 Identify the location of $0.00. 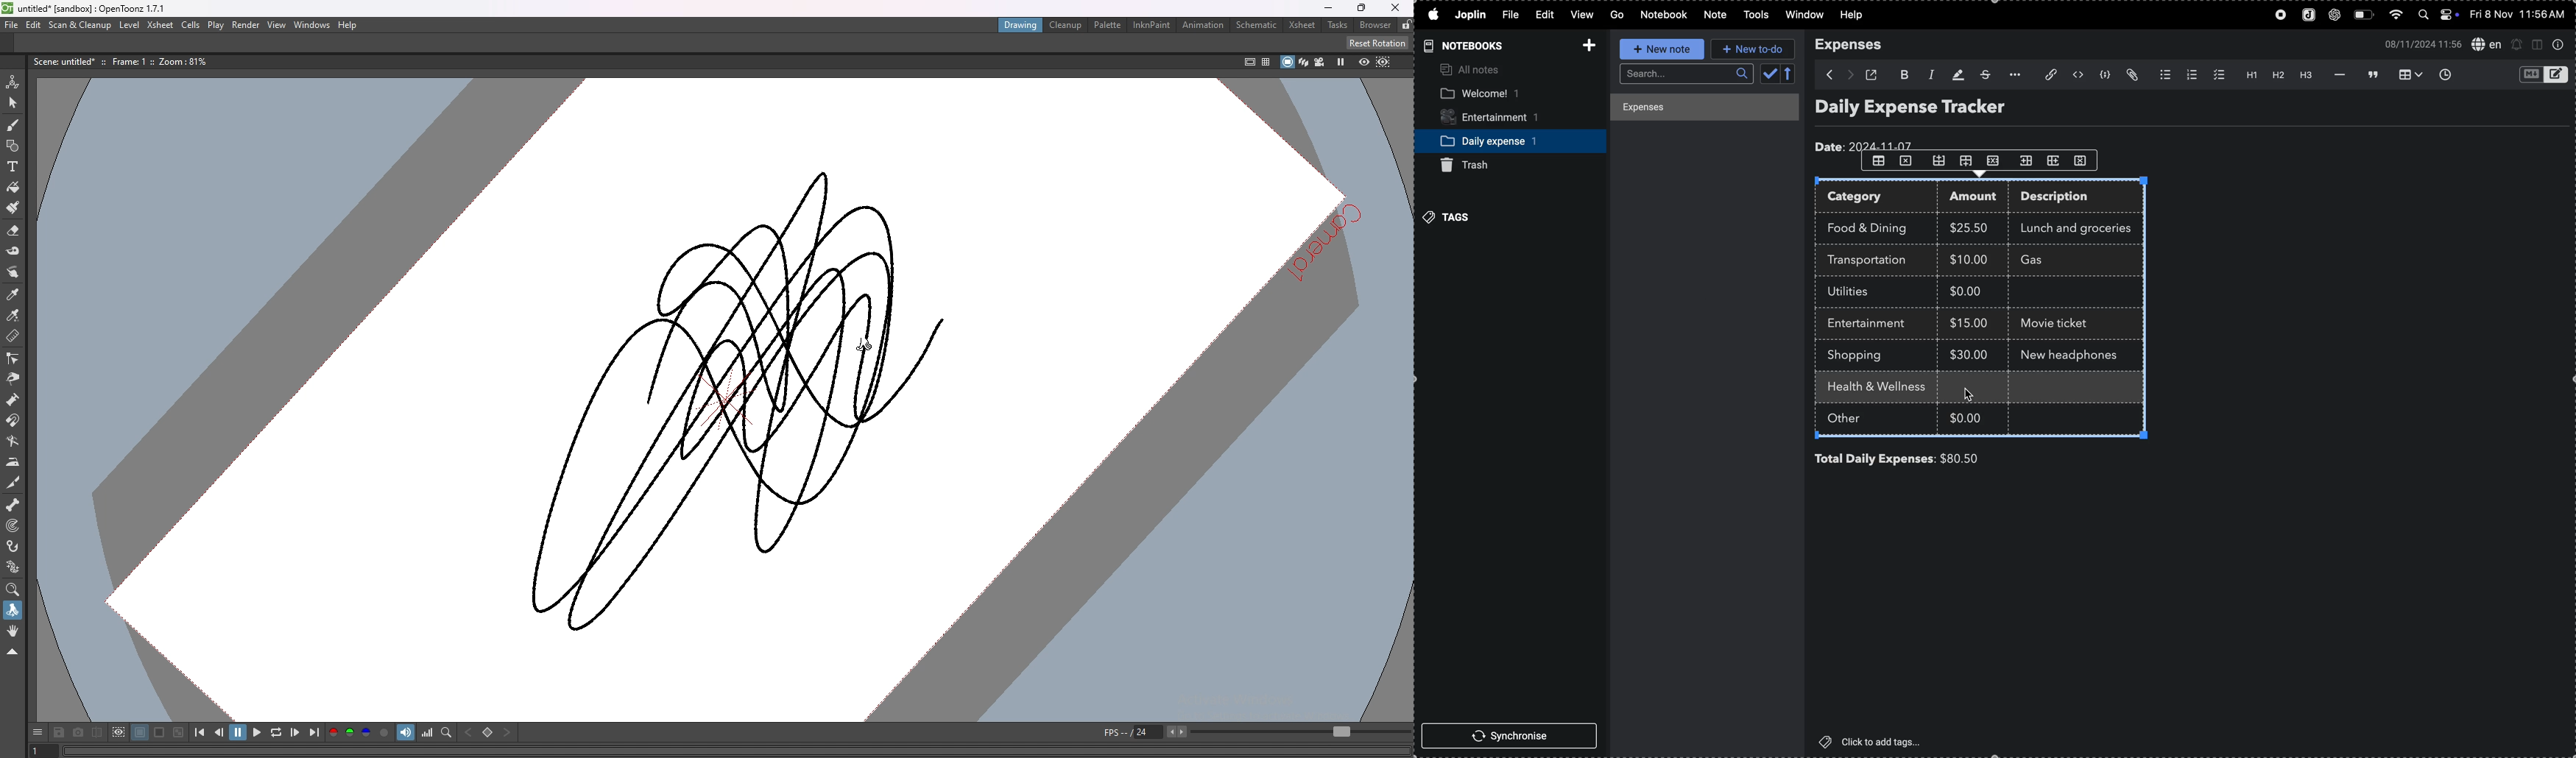
(1968, 416).